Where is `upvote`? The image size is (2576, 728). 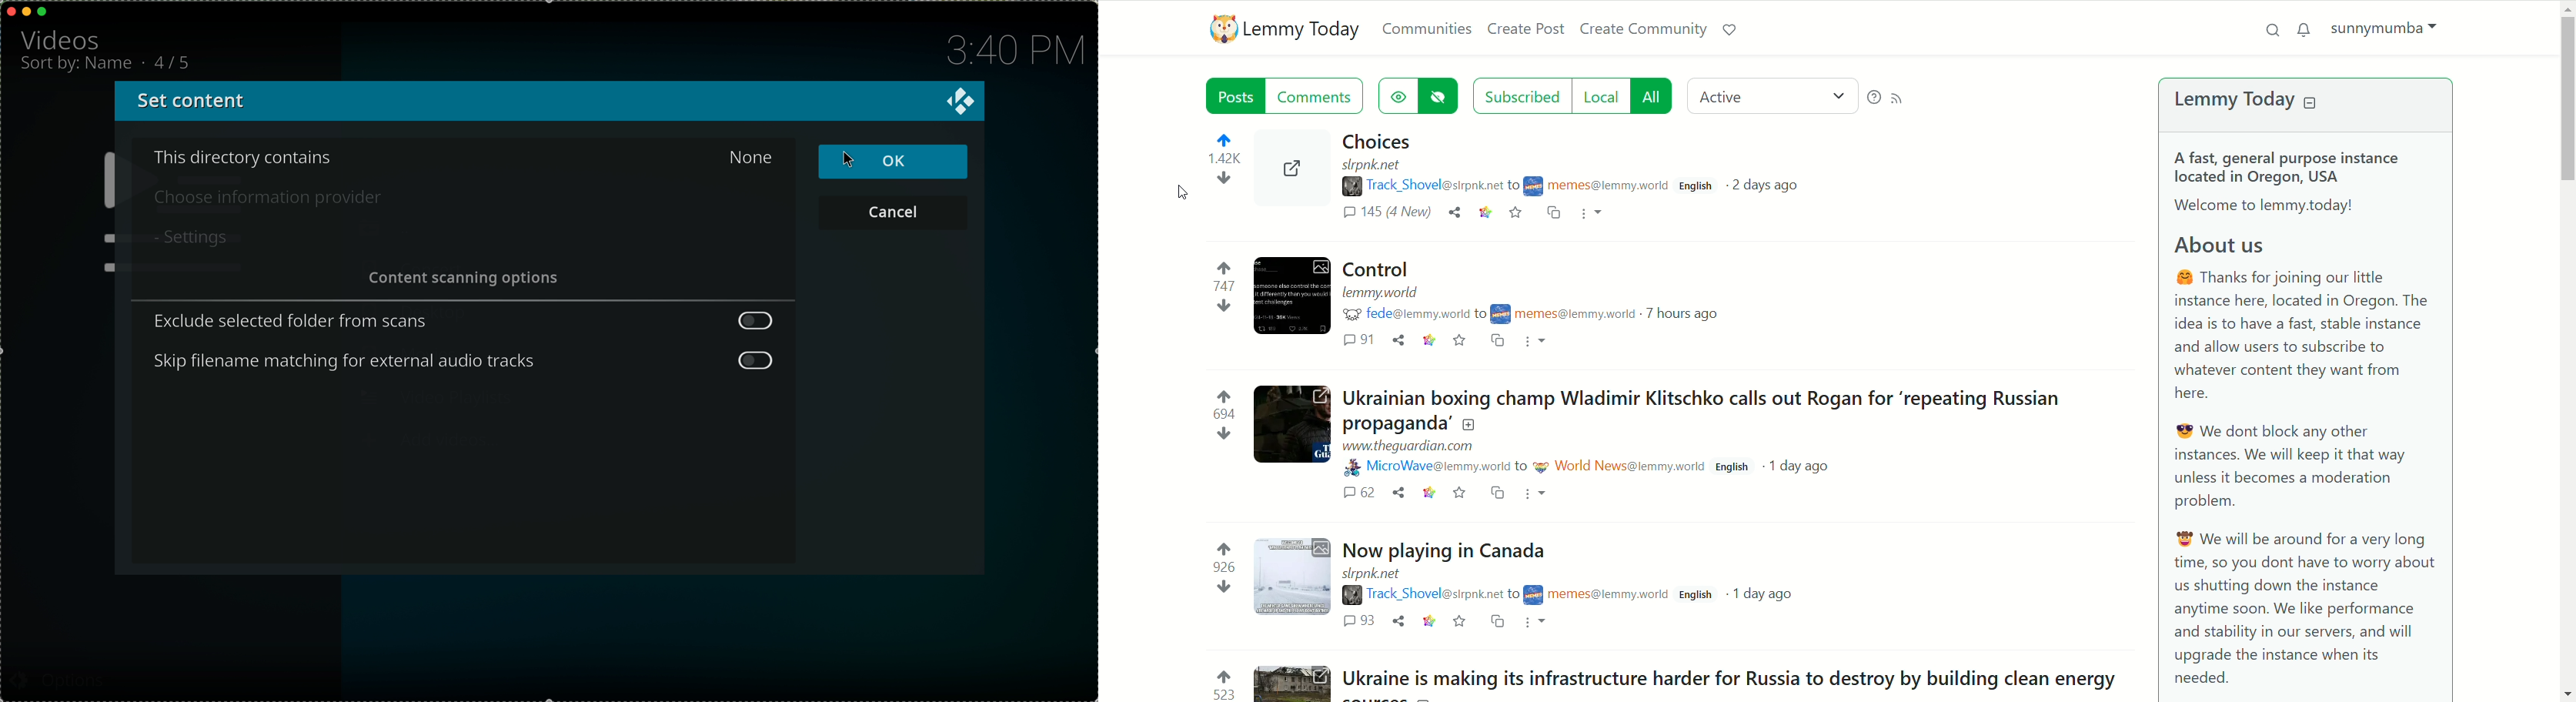 upvote is located at coordinates (1228, 140).